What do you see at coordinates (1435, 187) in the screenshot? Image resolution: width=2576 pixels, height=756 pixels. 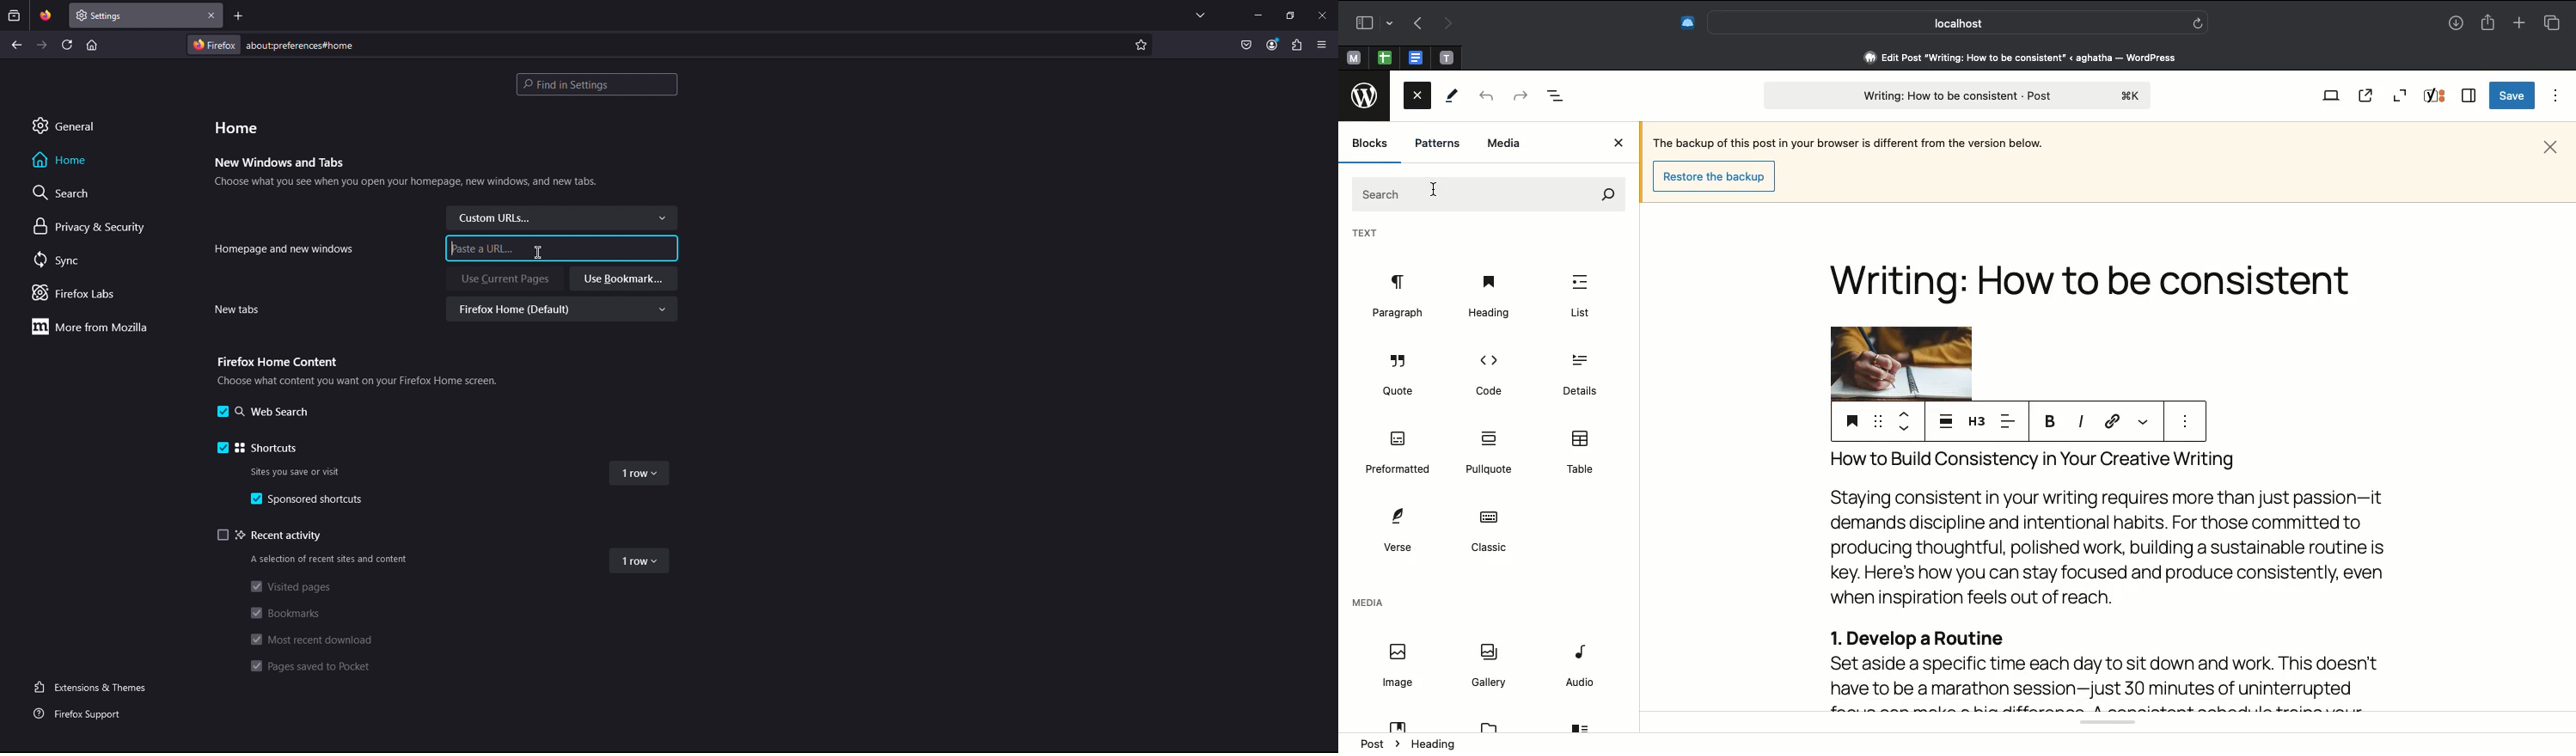 I see `cursor` at bounding box center [1435, 187].